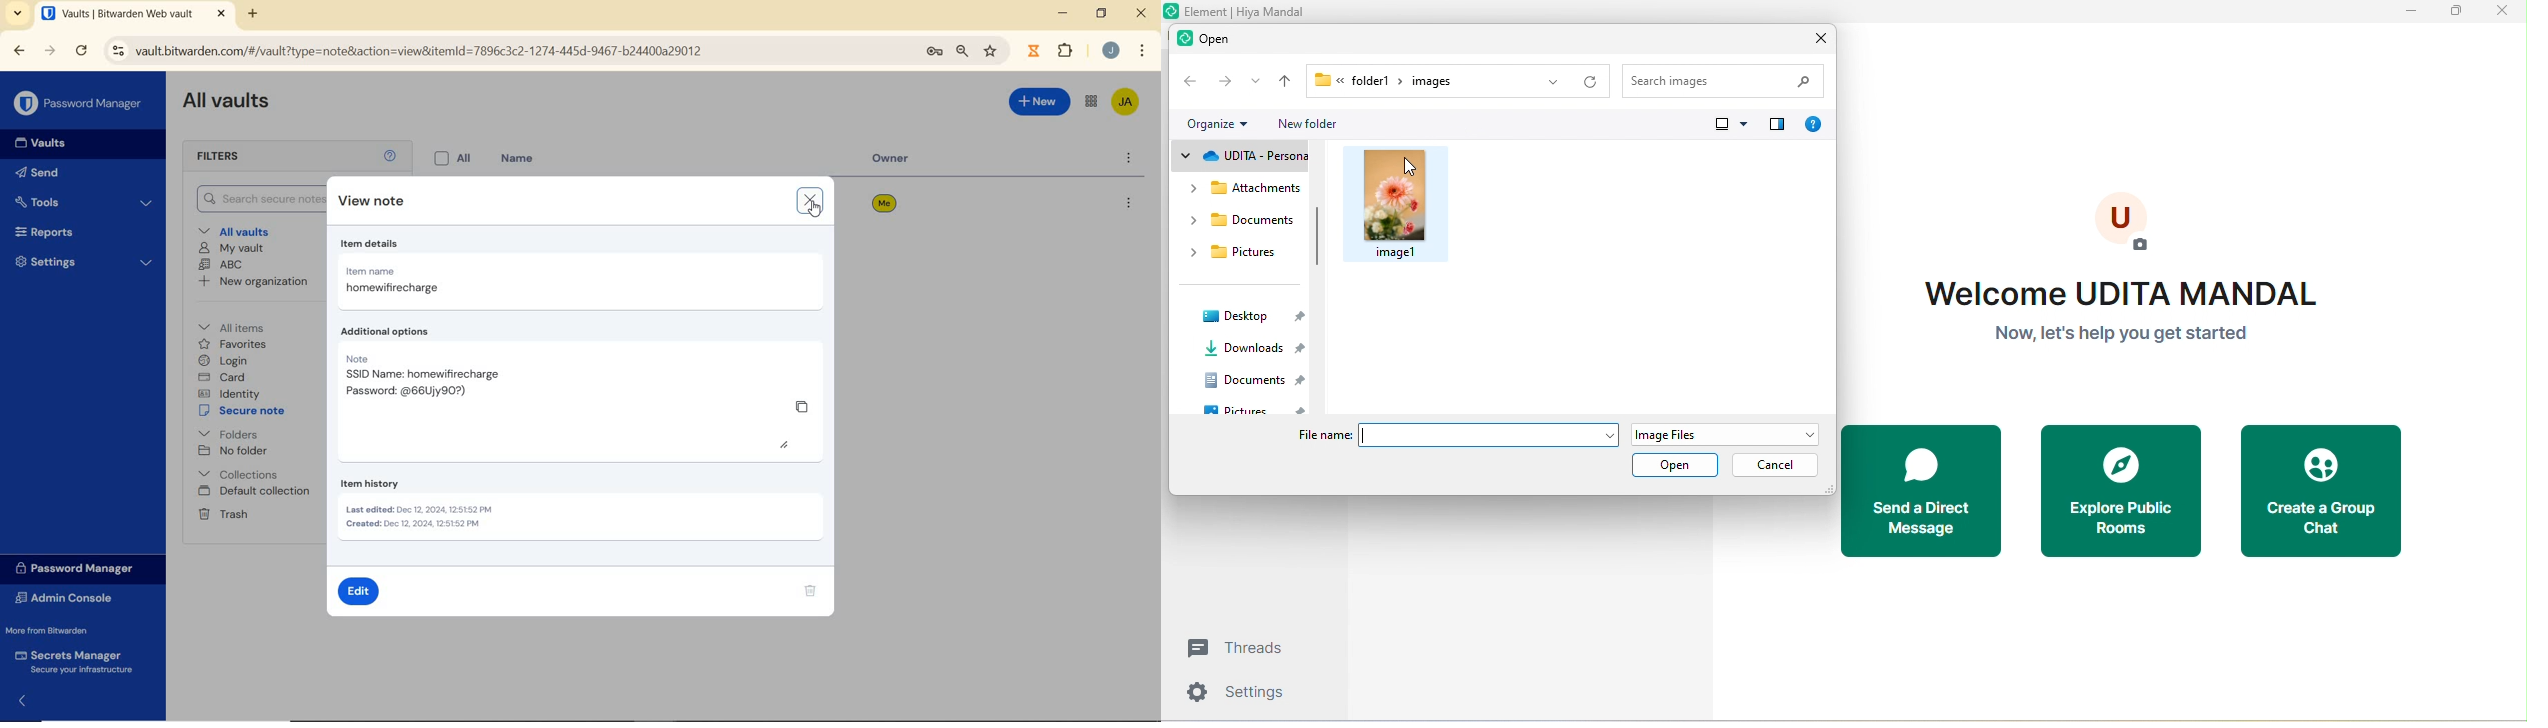 This screenshot has width=2548, height=728. I want to click on refresh, so click(1592, 76).